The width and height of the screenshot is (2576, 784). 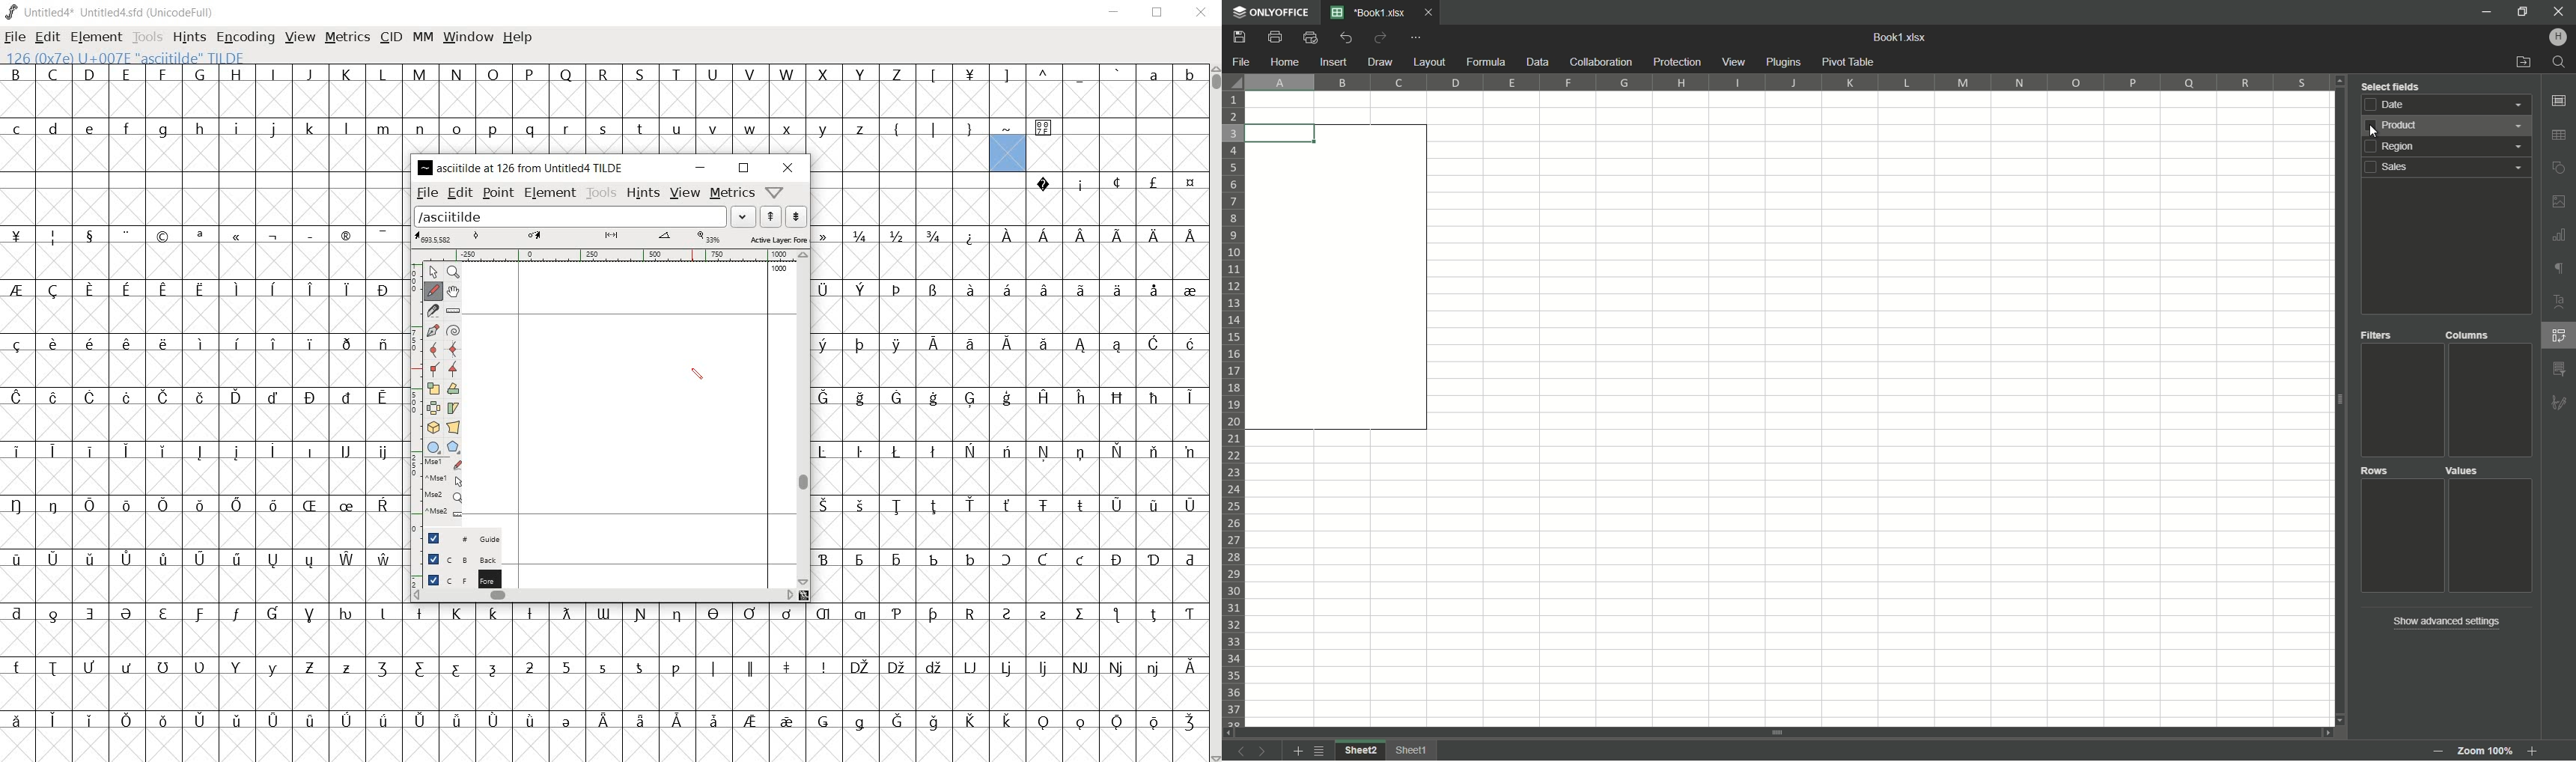 What do you see at coordinates (2560, 401) in the screenshot?
I see `formatting` at bounding box center [2560, 401].